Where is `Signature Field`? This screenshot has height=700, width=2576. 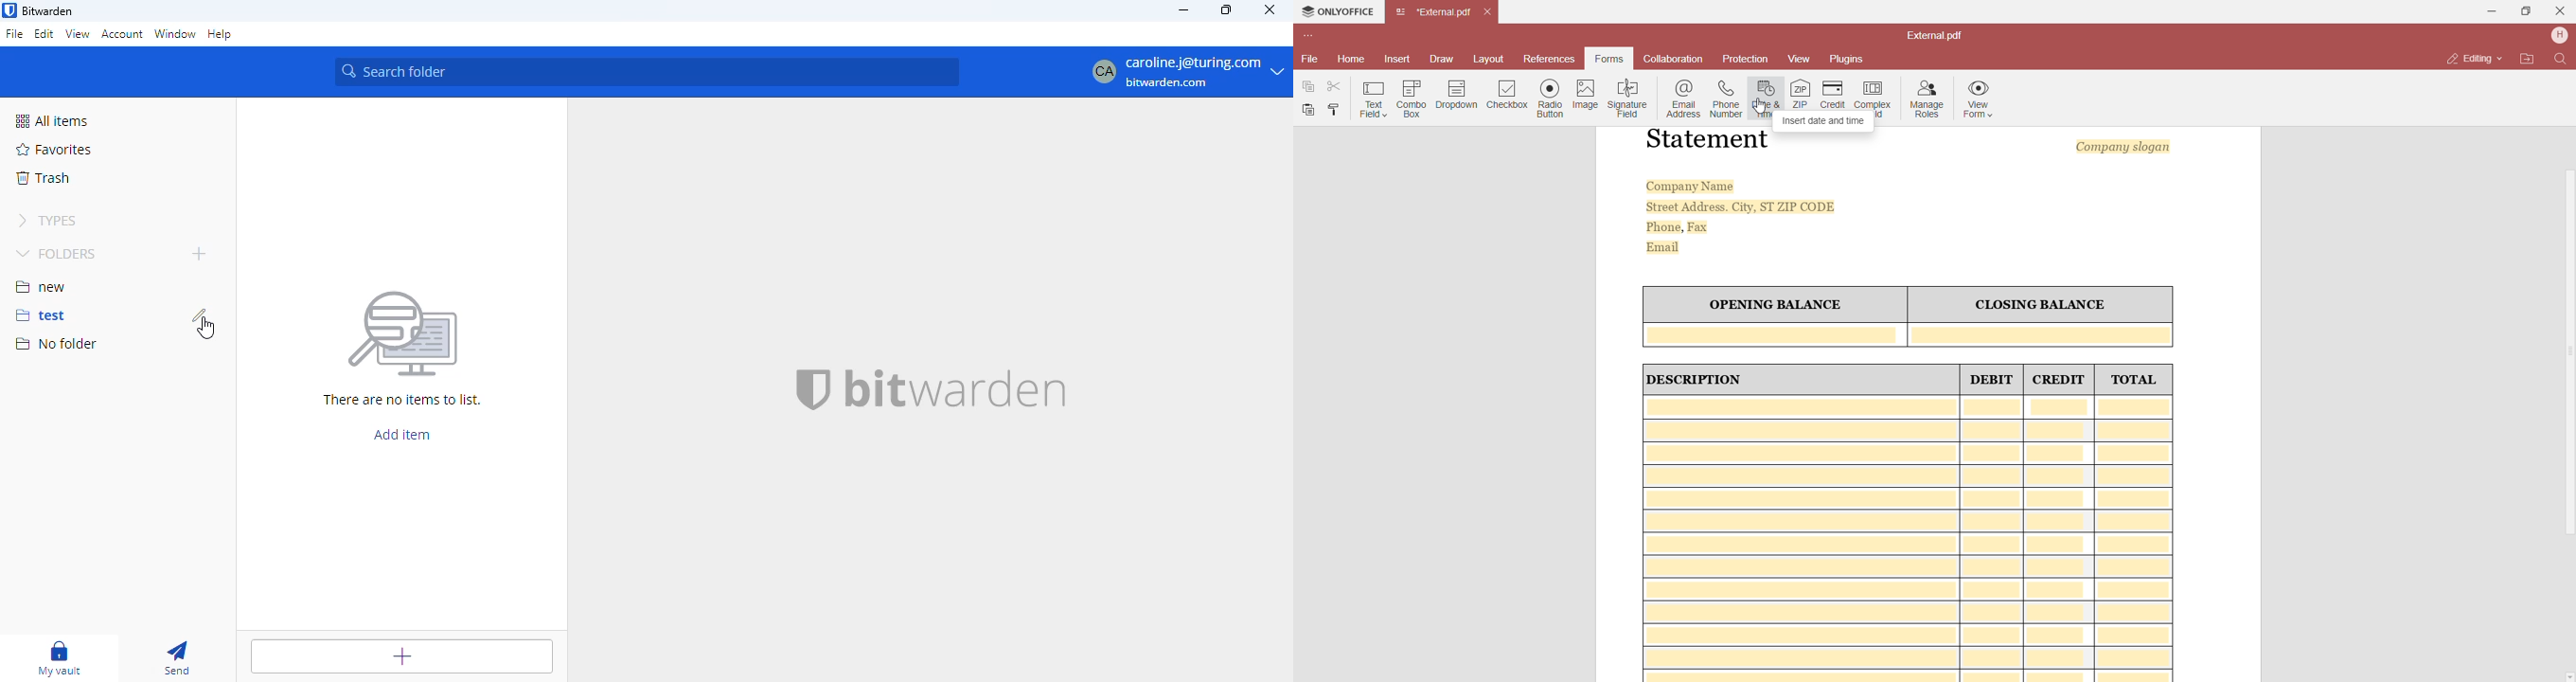
Signature Field is located at coordinates (1629, 99).